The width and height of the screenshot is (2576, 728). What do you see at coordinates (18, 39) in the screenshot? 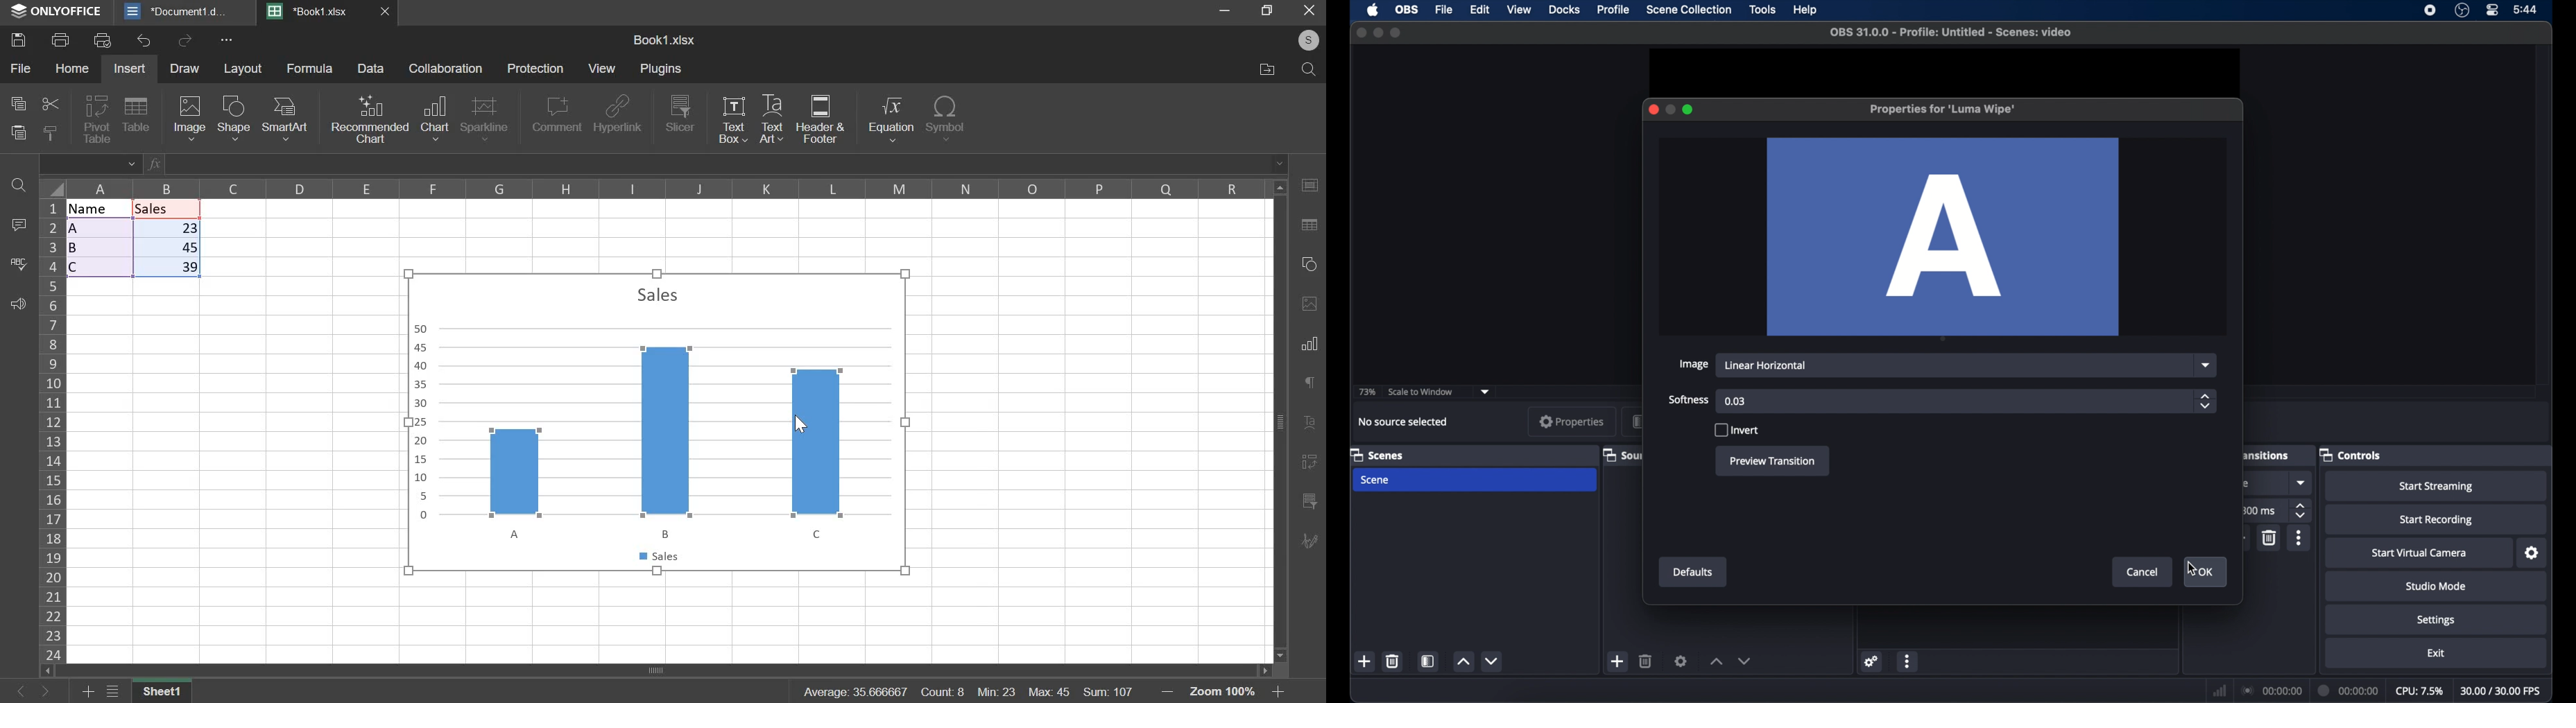
I see `save` at bounding box center [18, 39].